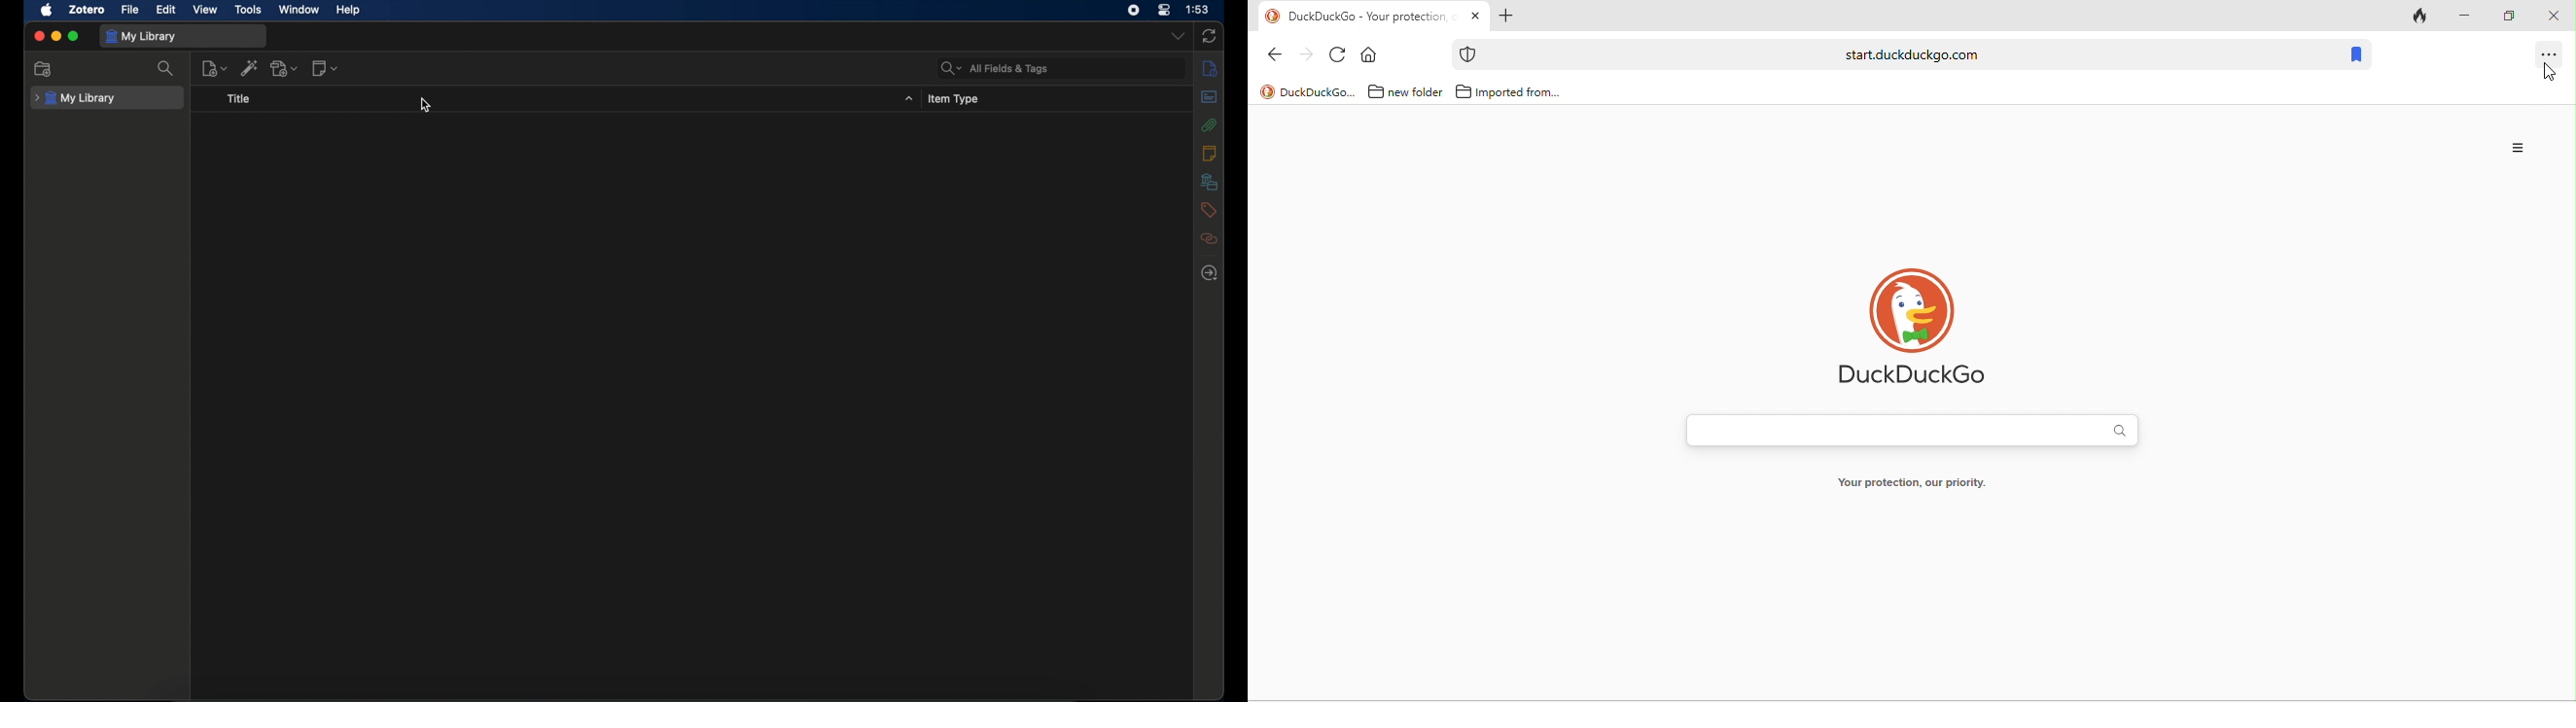  I want to click on close, so click(38, 36).